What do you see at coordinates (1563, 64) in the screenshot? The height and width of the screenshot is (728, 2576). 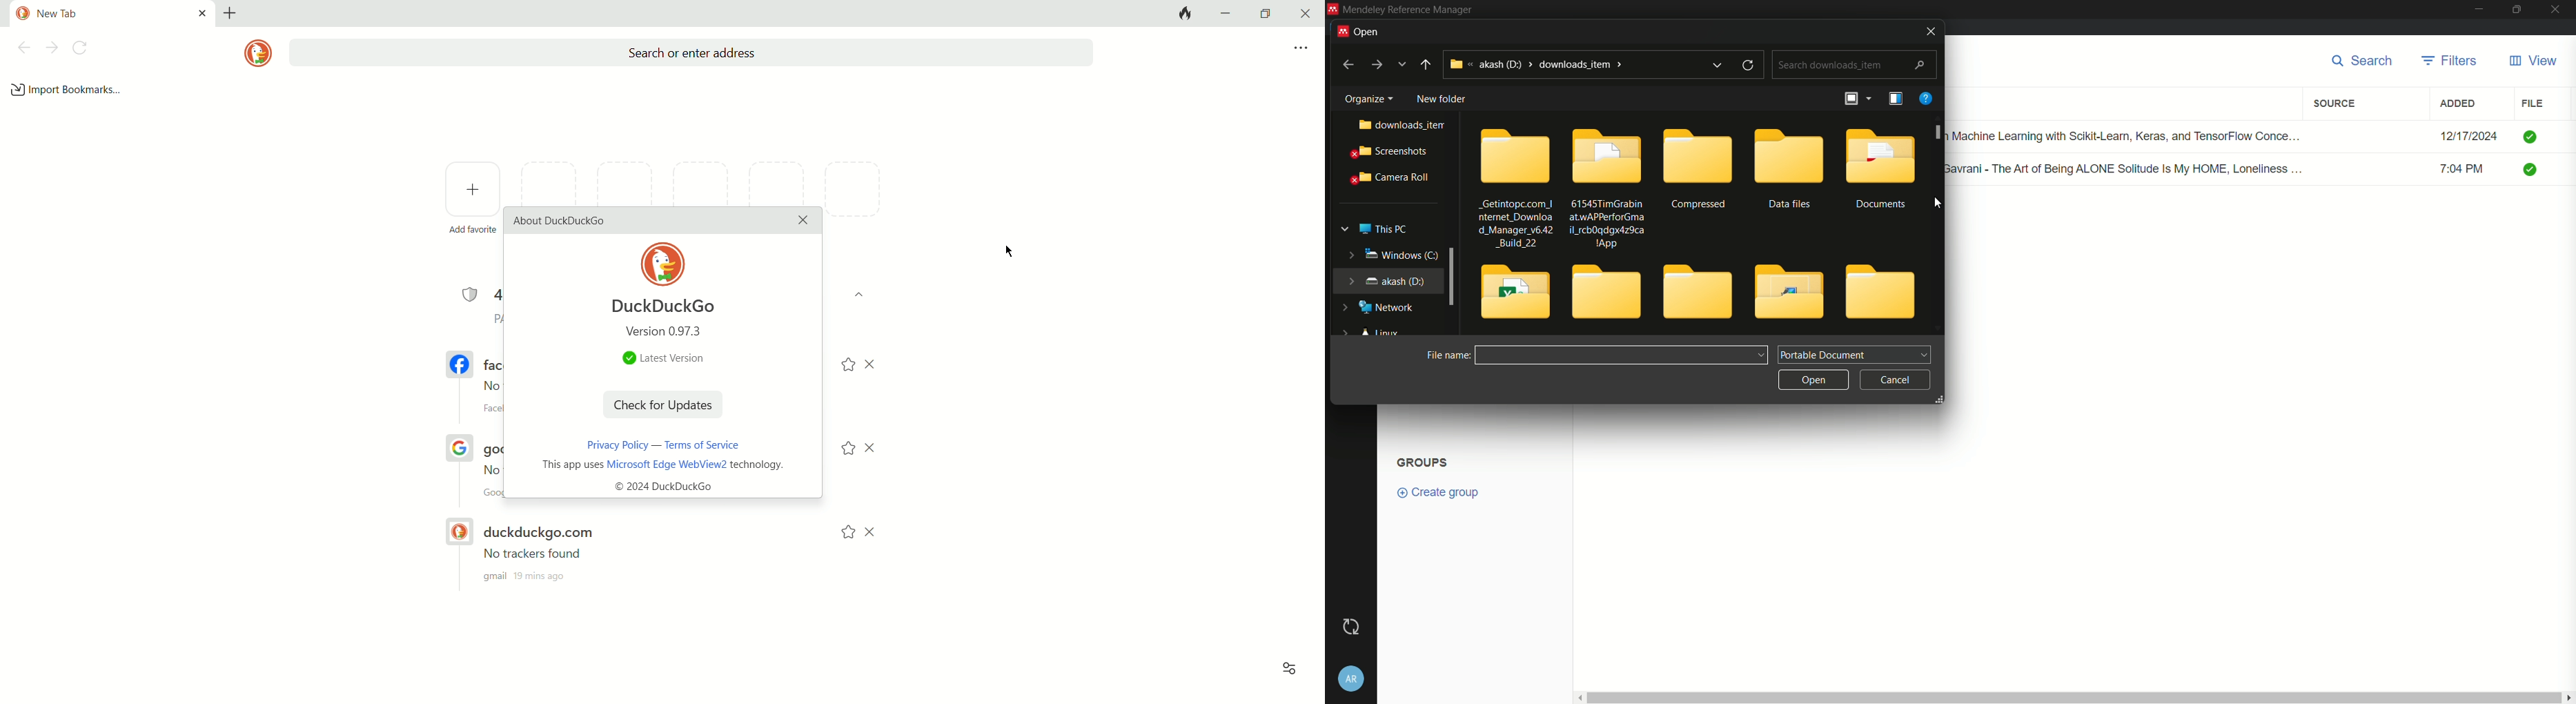 I see `akash (d:) > downloads_item` at bounding box center [1563, 64].